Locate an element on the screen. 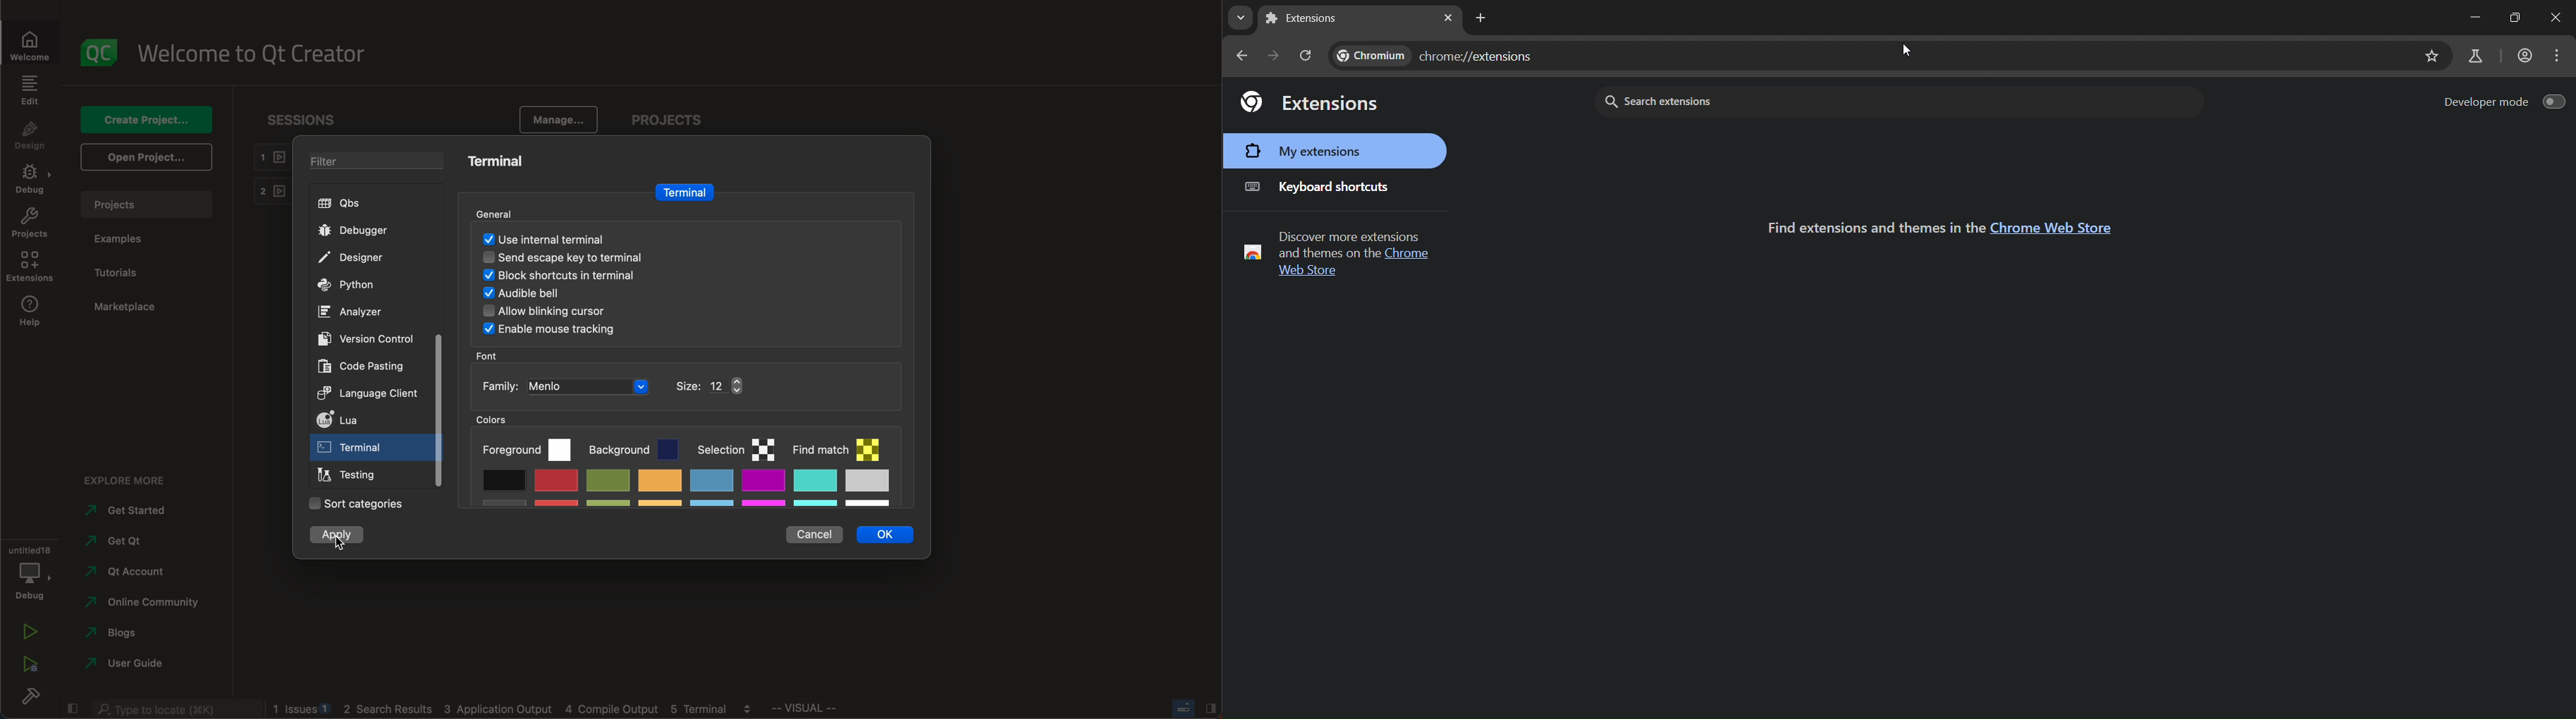 This screenshot has width=2576, height=728. Web address is located at coordinates (1434, 54).